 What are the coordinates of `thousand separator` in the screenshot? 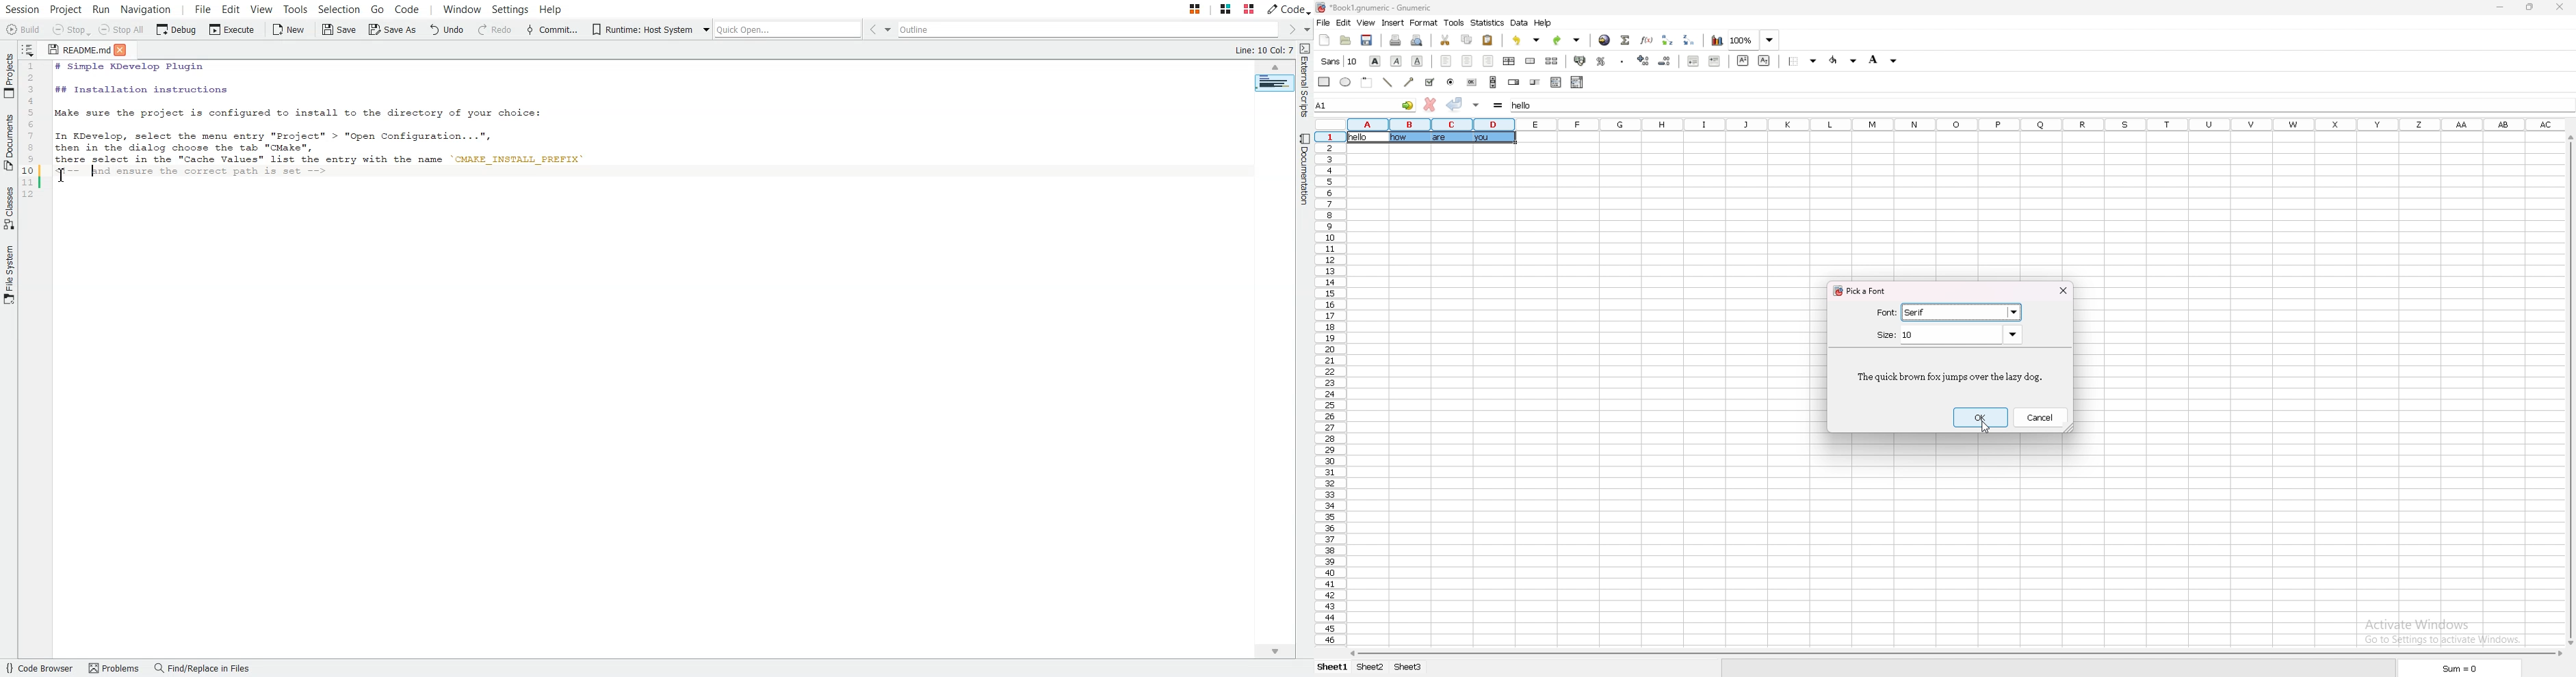 It's located at (1621, 60).